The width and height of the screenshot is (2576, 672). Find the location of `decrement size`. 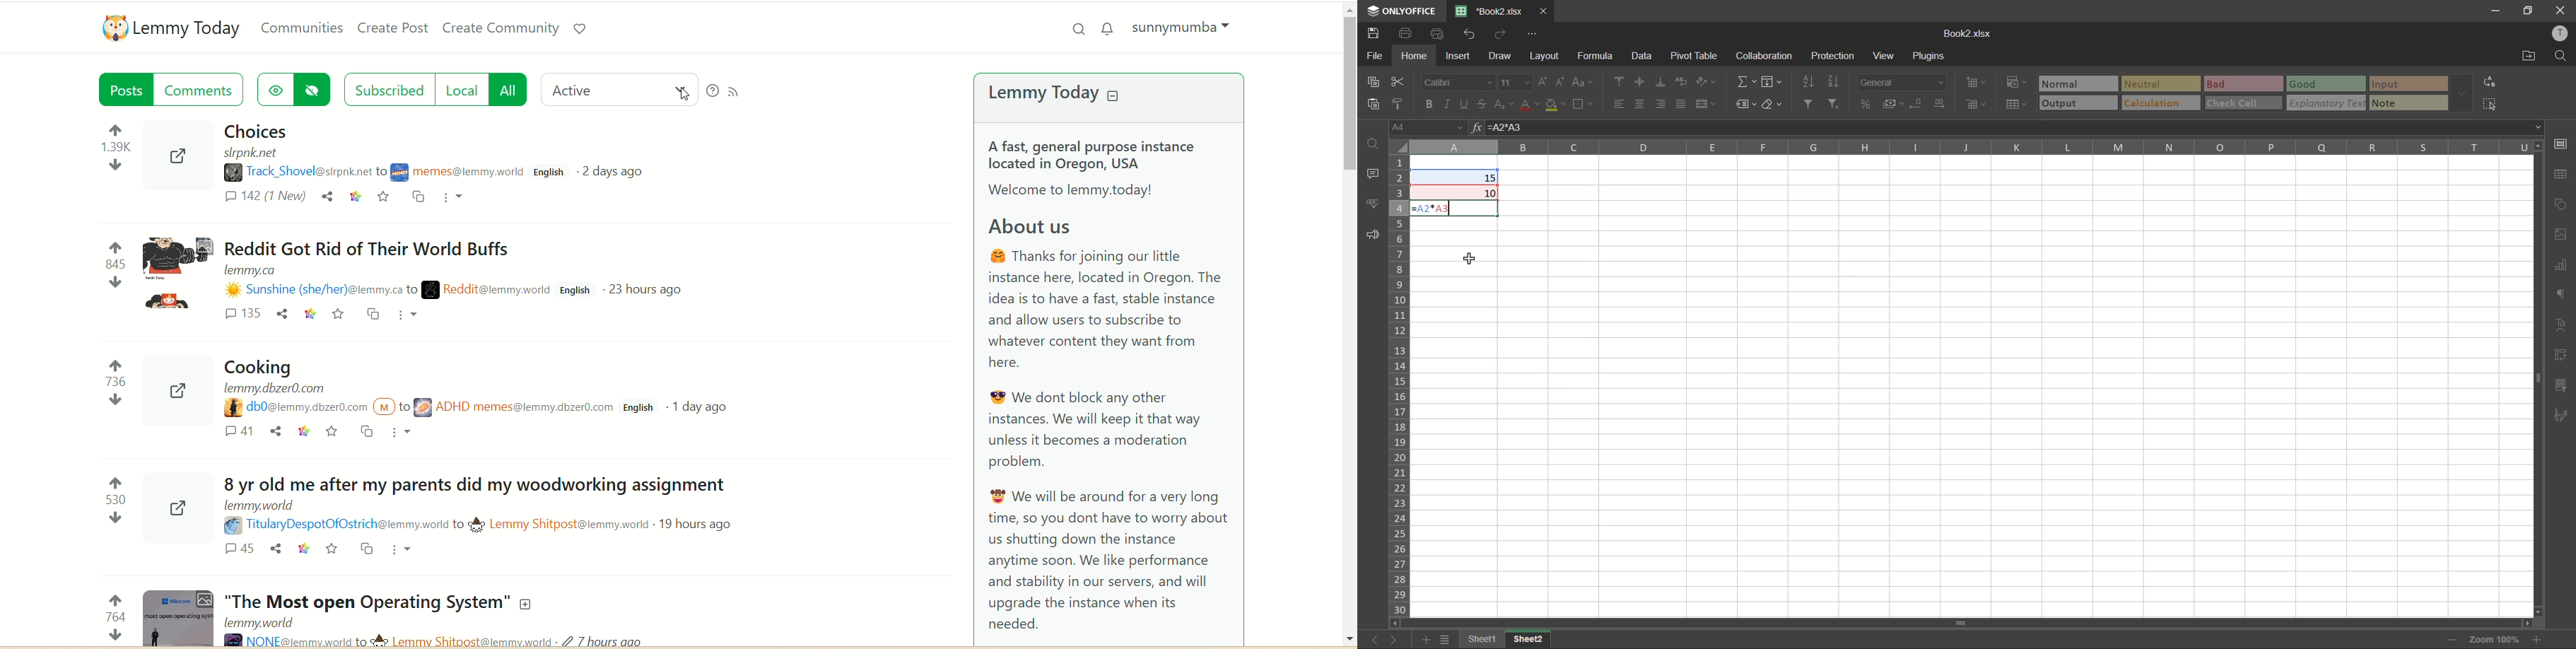

decrement size is located at coordinates (1560, 81).